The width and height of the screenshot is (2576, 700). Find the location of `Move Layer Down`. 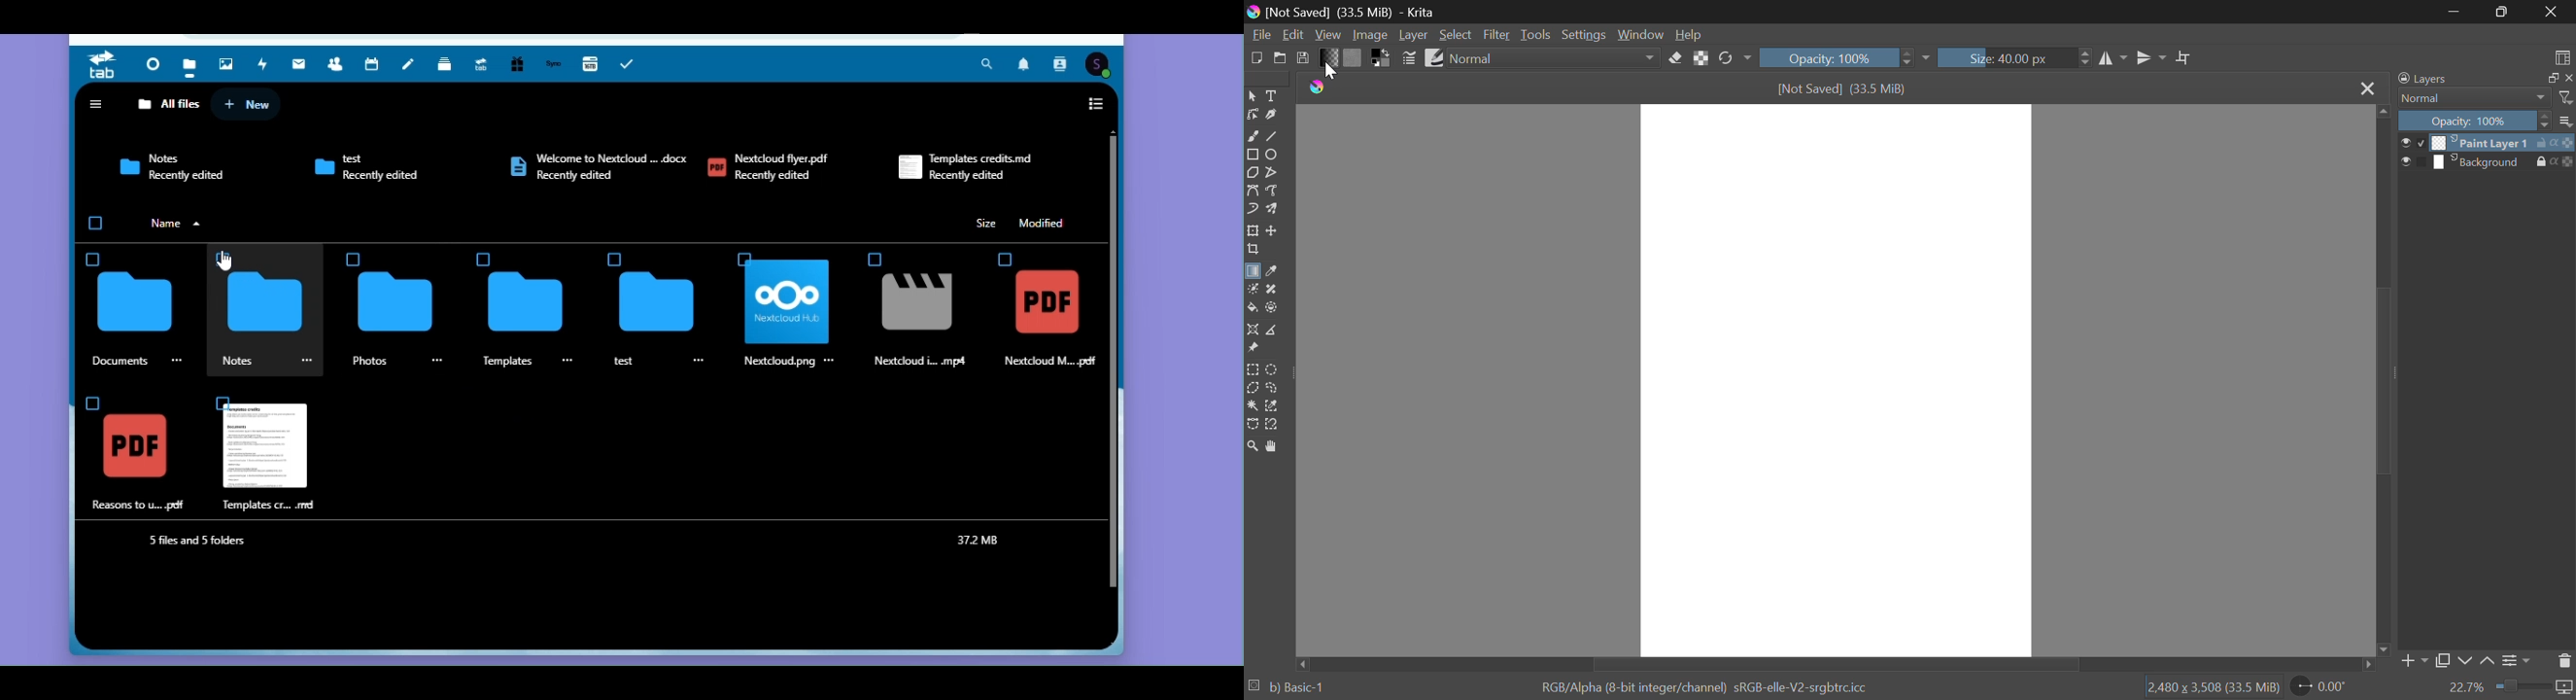

Move Layer Down is located at coordinates (2465, 662).